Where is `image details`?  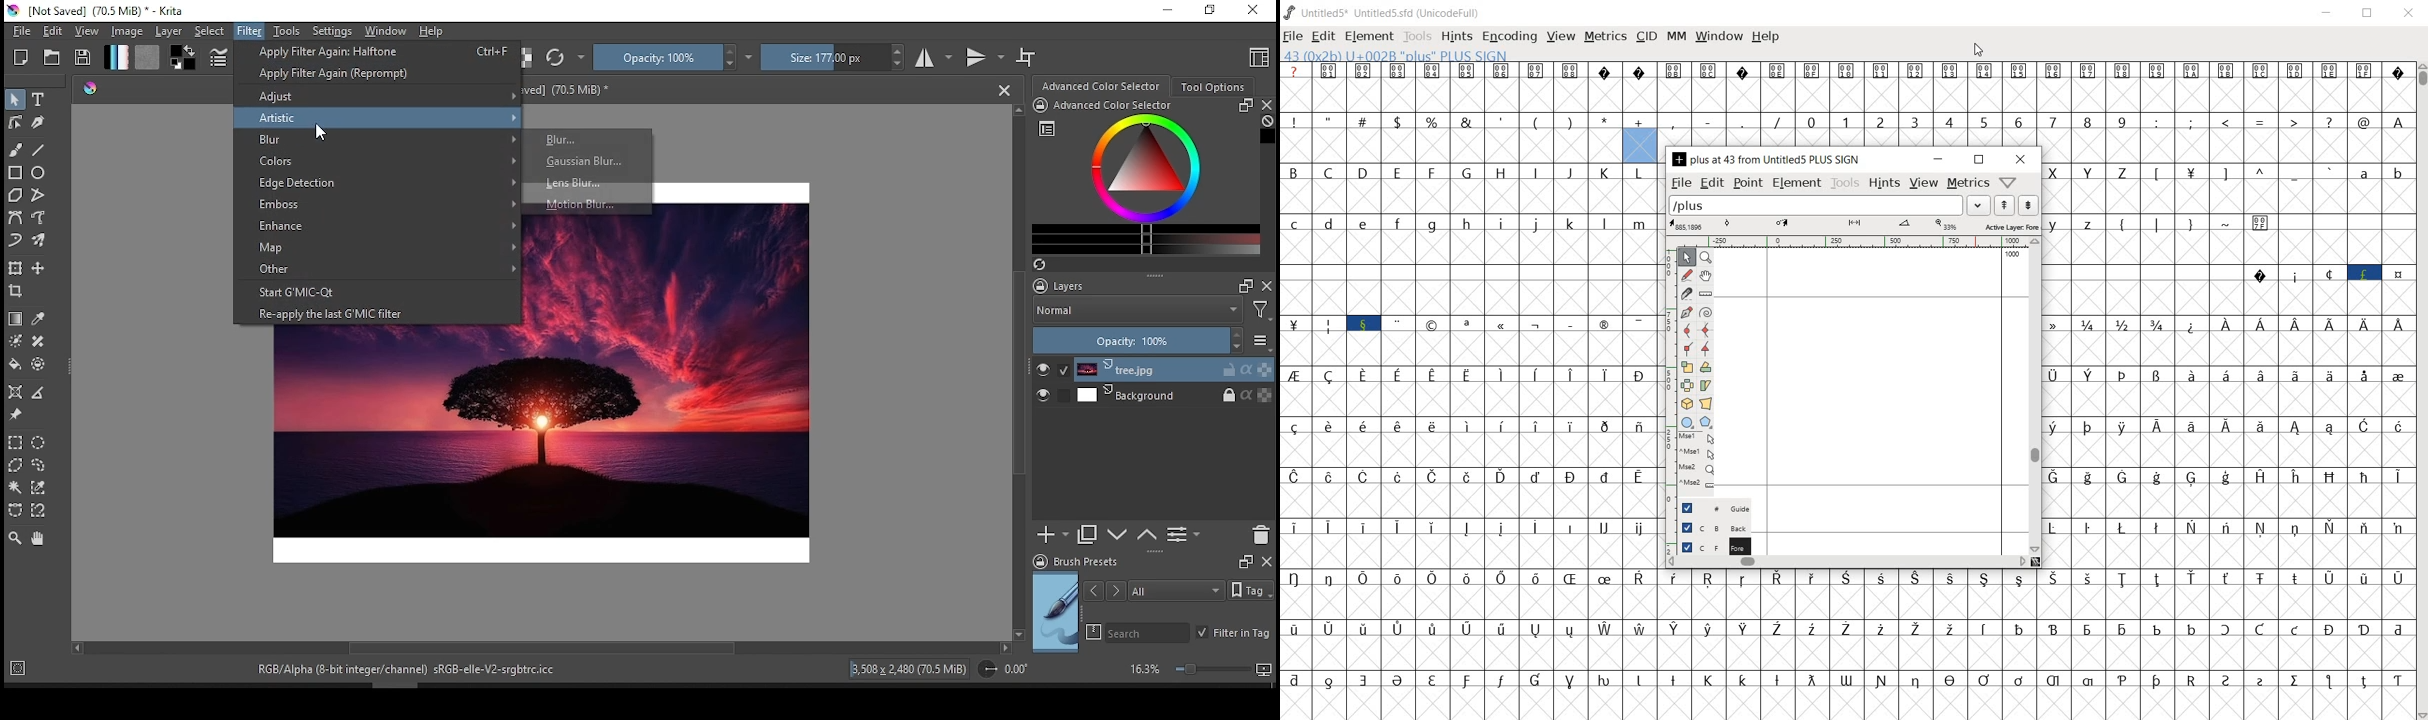
image details is located at coordinates (910, 669).